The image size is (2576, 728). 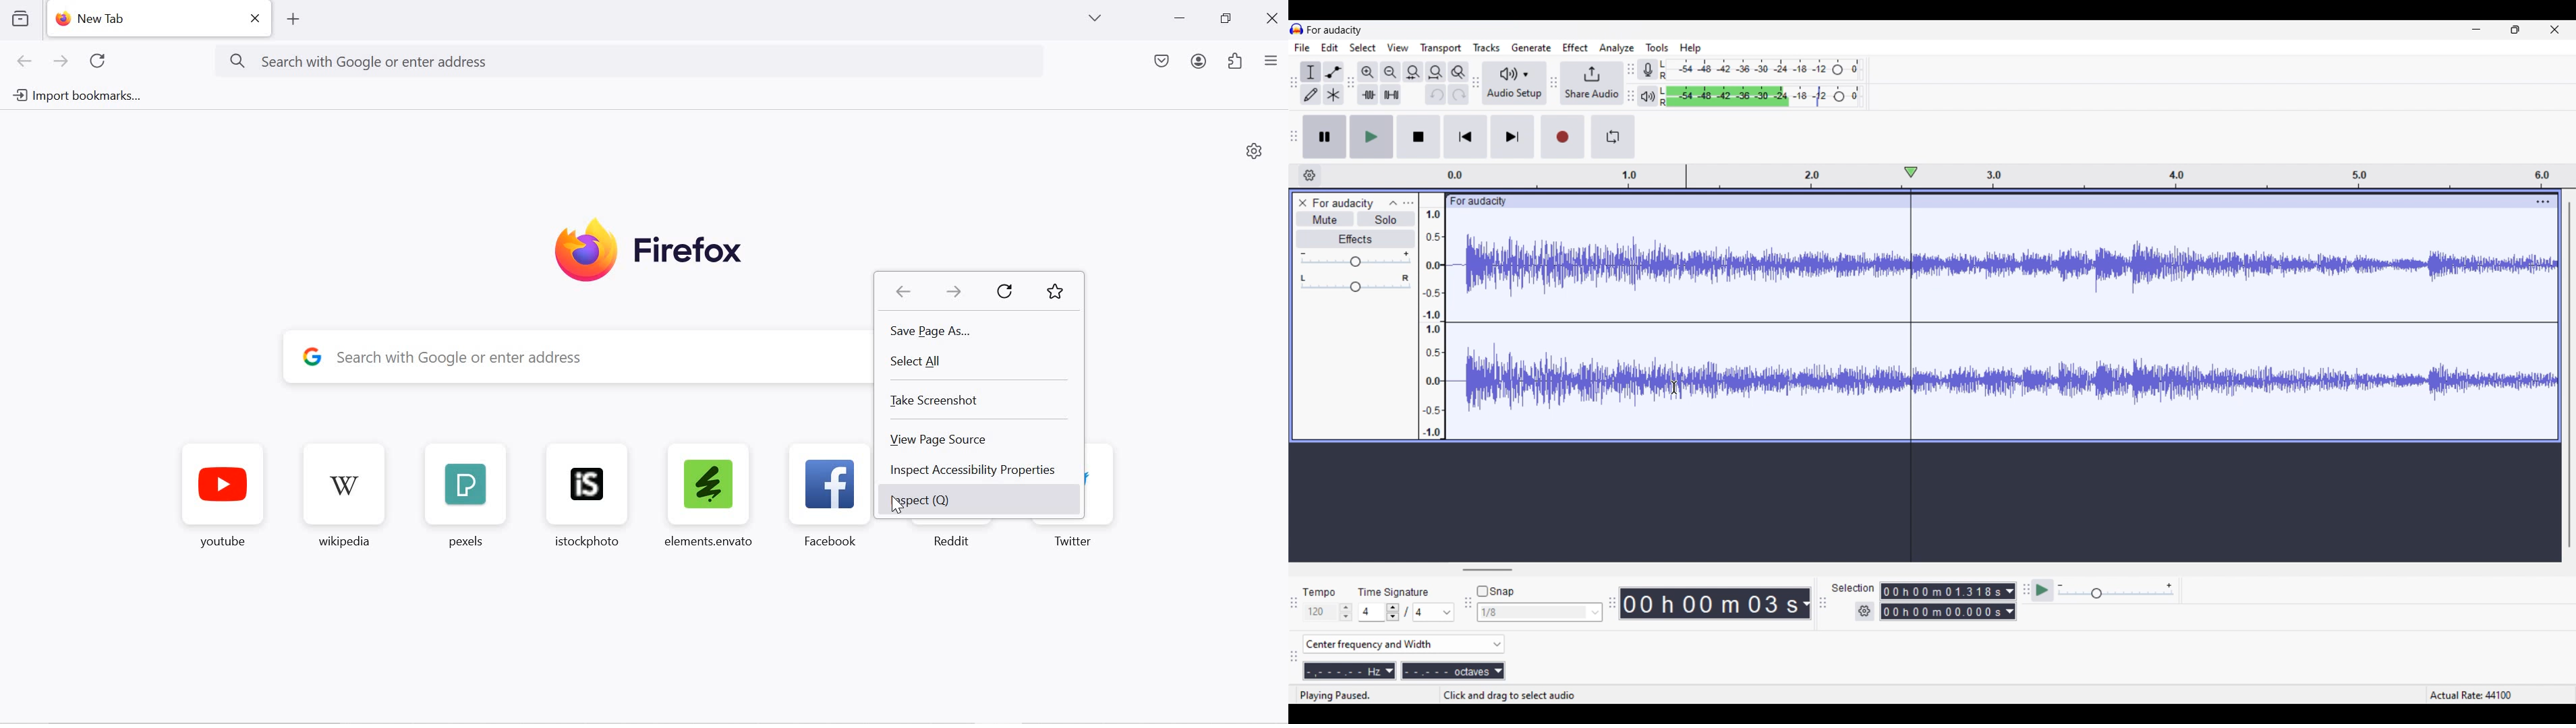 I want to click on Facebook, so click(x=828, y=505).